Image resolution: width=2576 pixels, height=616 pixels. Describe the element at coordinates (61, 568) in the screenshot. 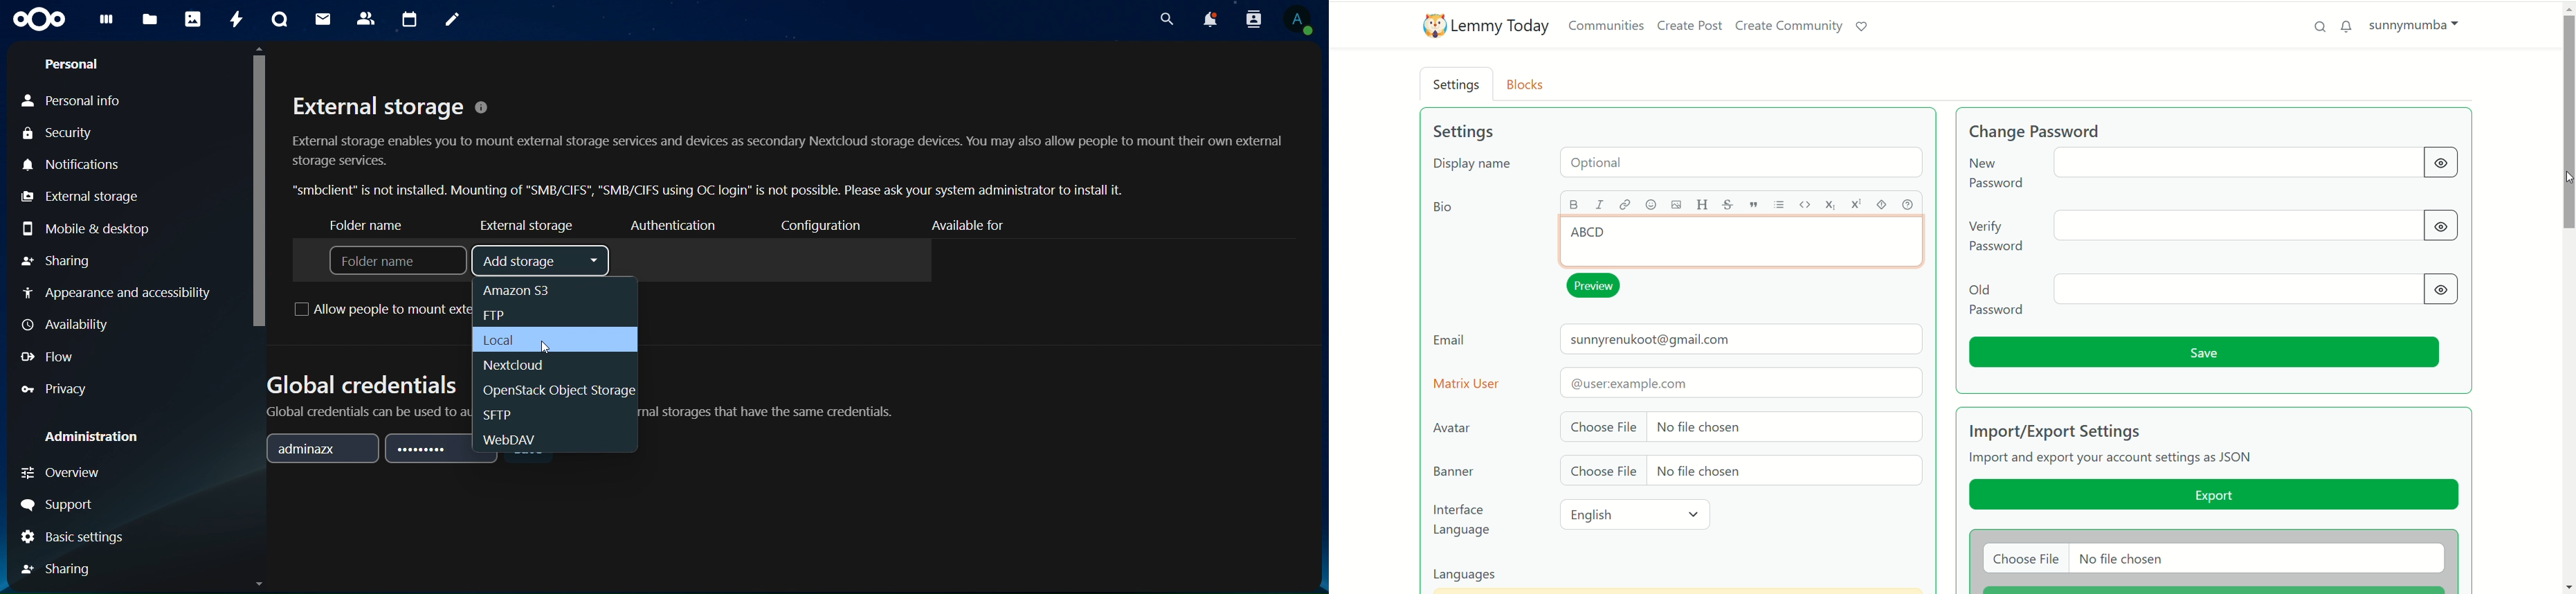

I see `sharing` at that location.